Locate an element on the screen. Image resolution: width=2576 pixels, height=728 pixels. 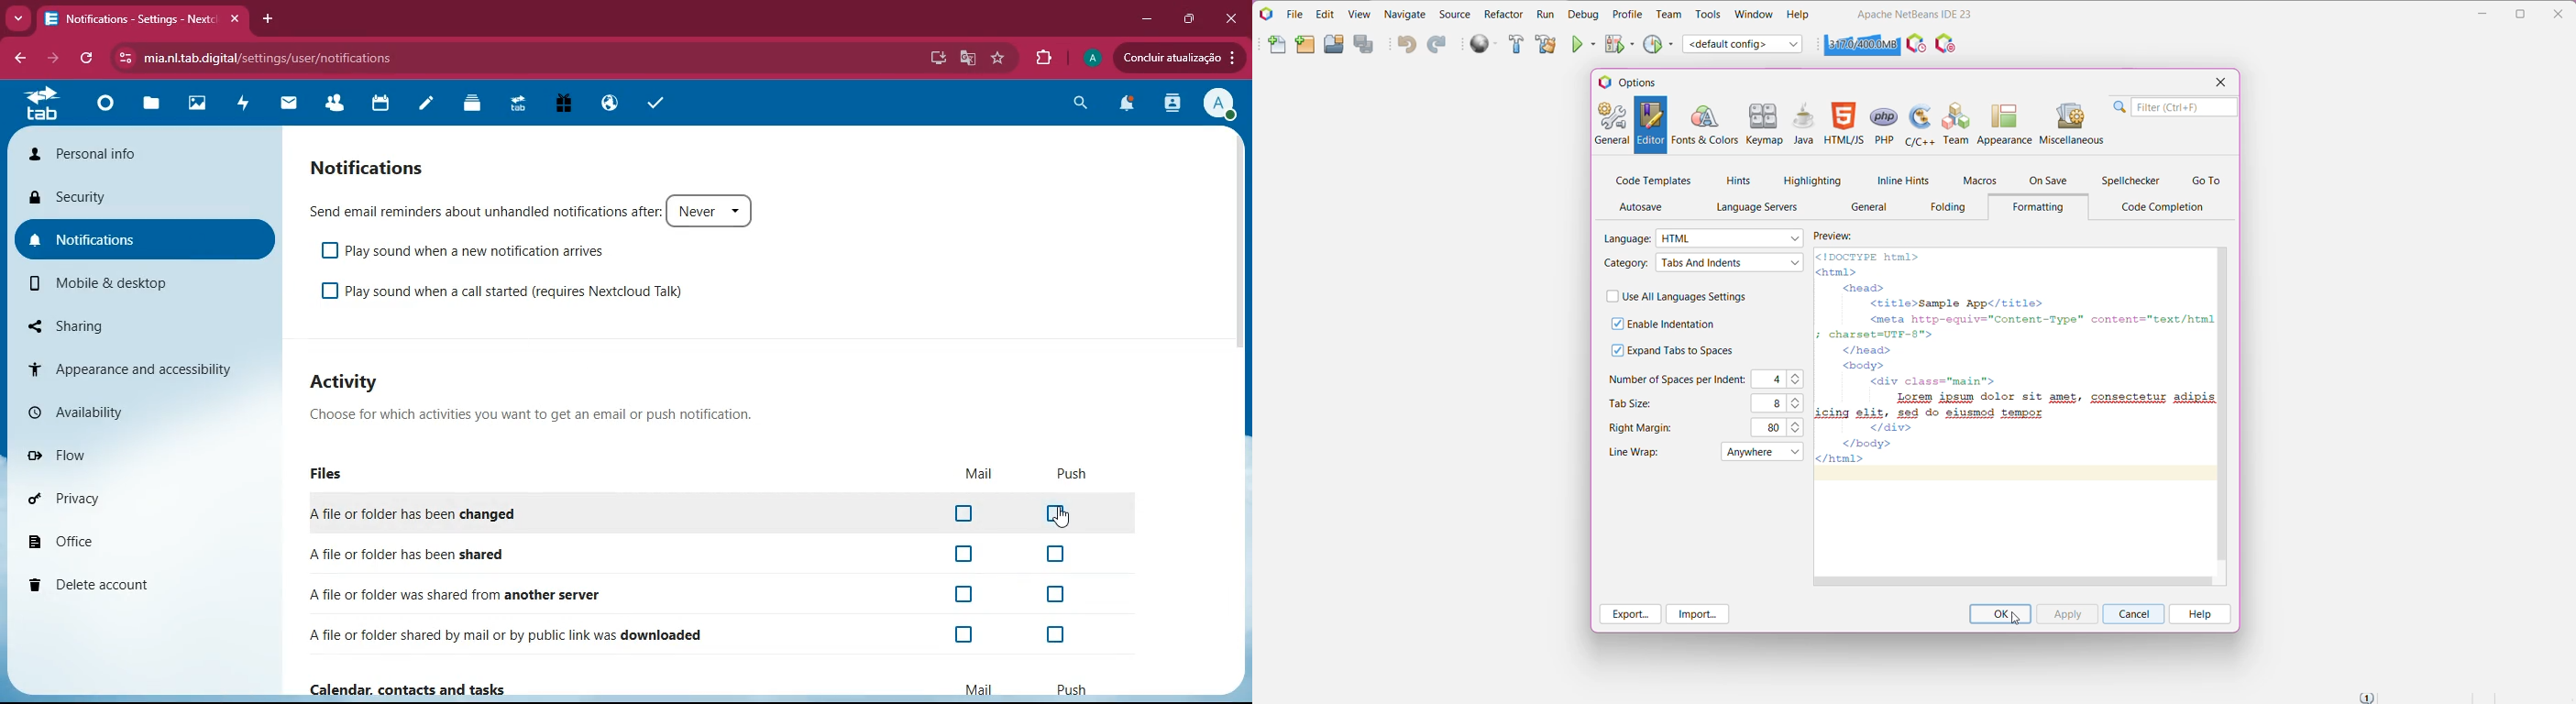
public is located at coordinates (612, 103).